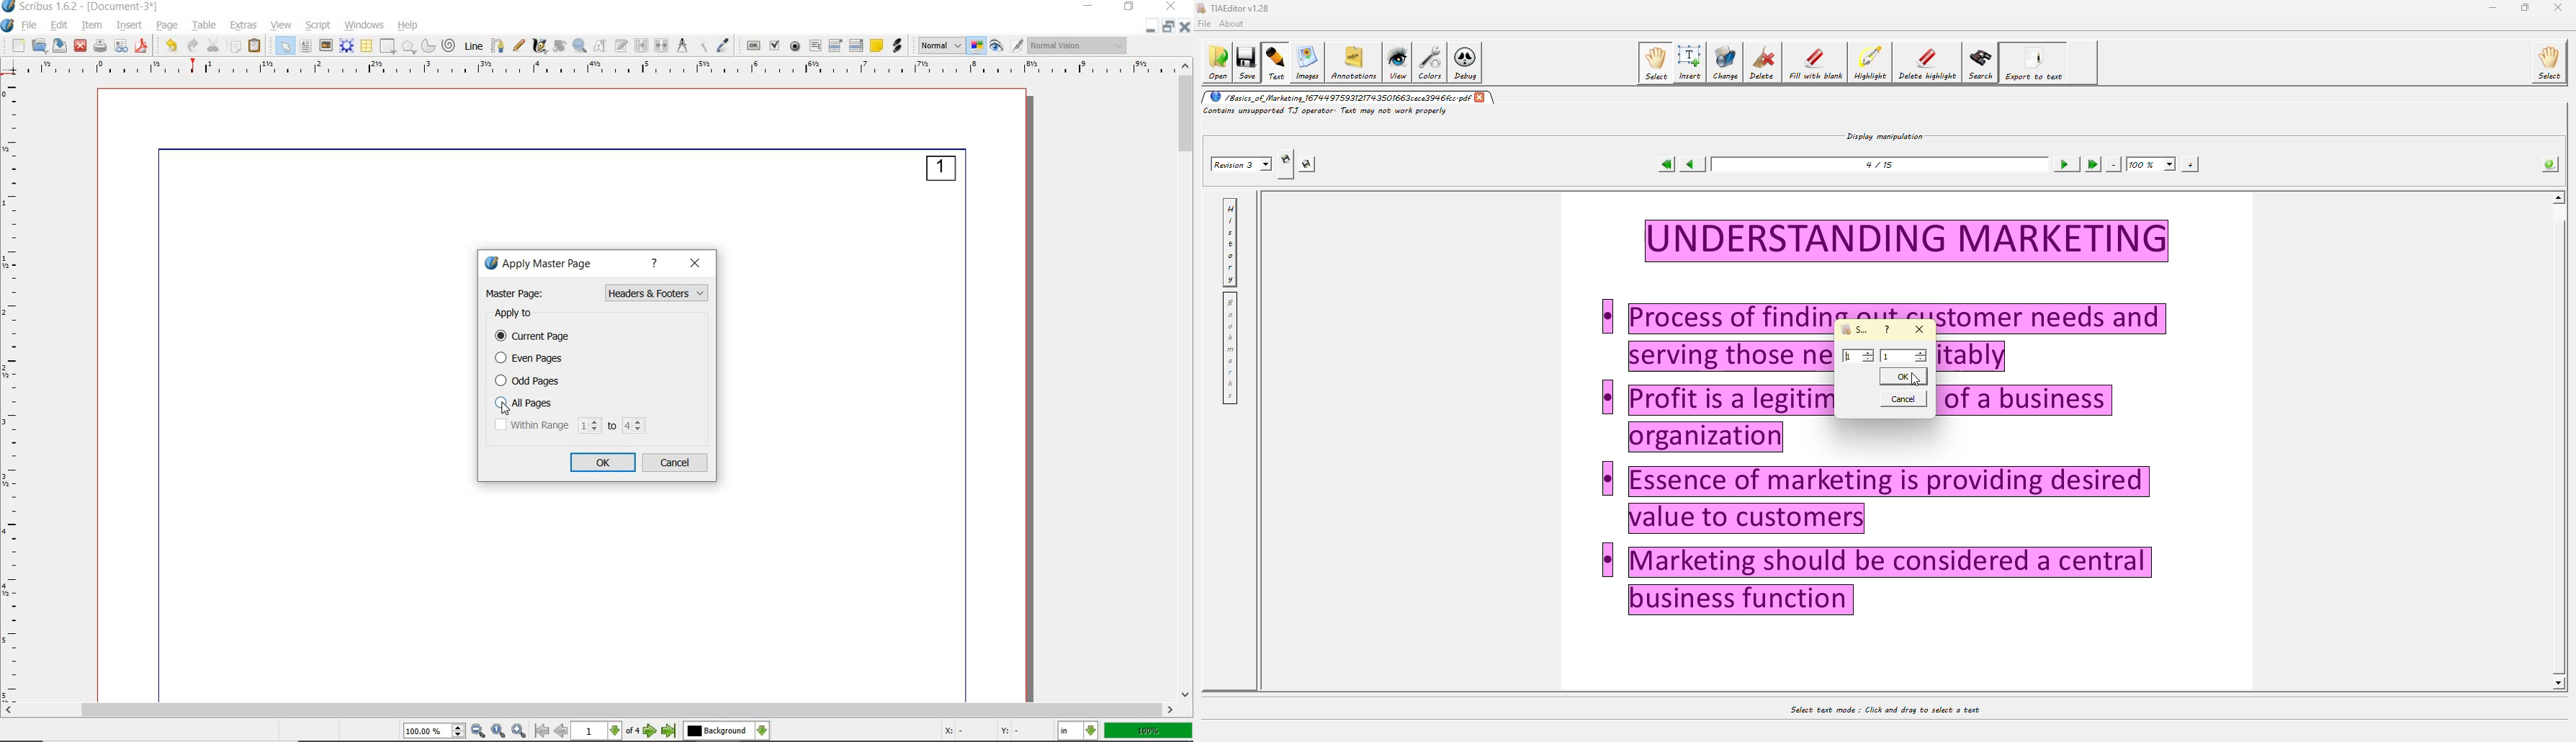 The width and height of the screenshot is (2576, 756). Describe the element at coordinates (621, 45) in the screenshot. I see `edit text with story editor` at that location.